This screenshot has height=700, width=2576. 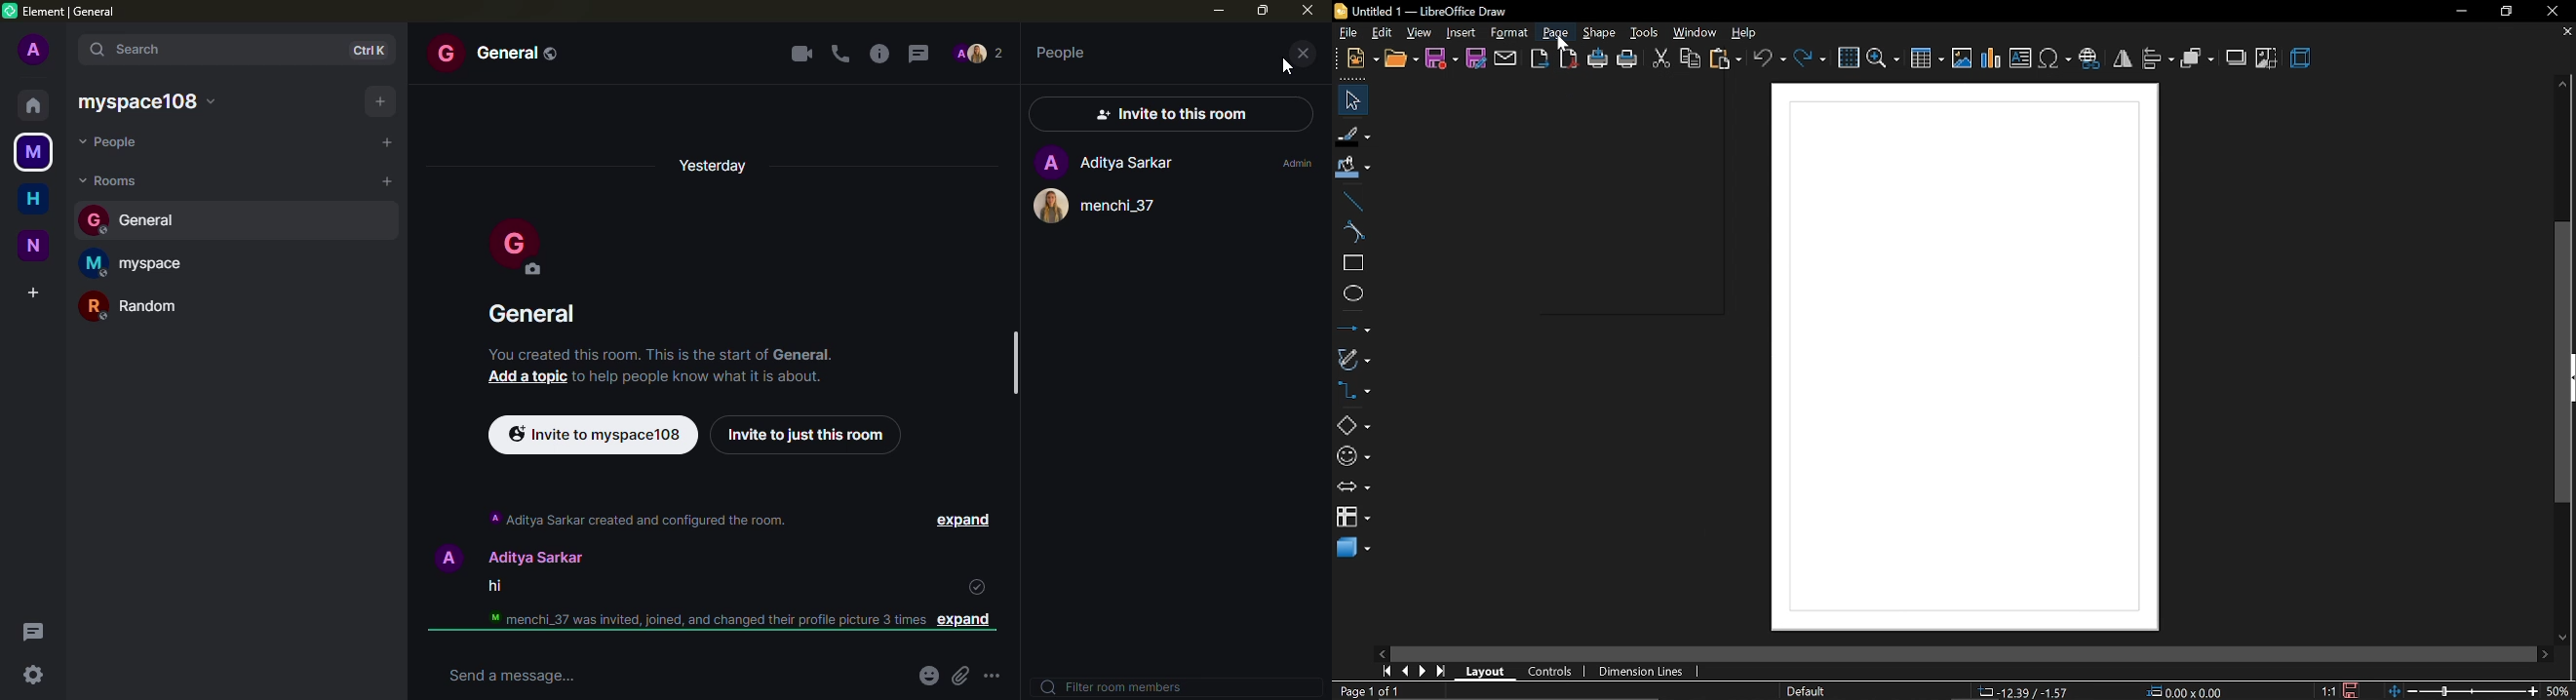 What do you see at coordinates (1562, 44) in the screenshot?
I see `cursor` at bounding box center [1562, 44].